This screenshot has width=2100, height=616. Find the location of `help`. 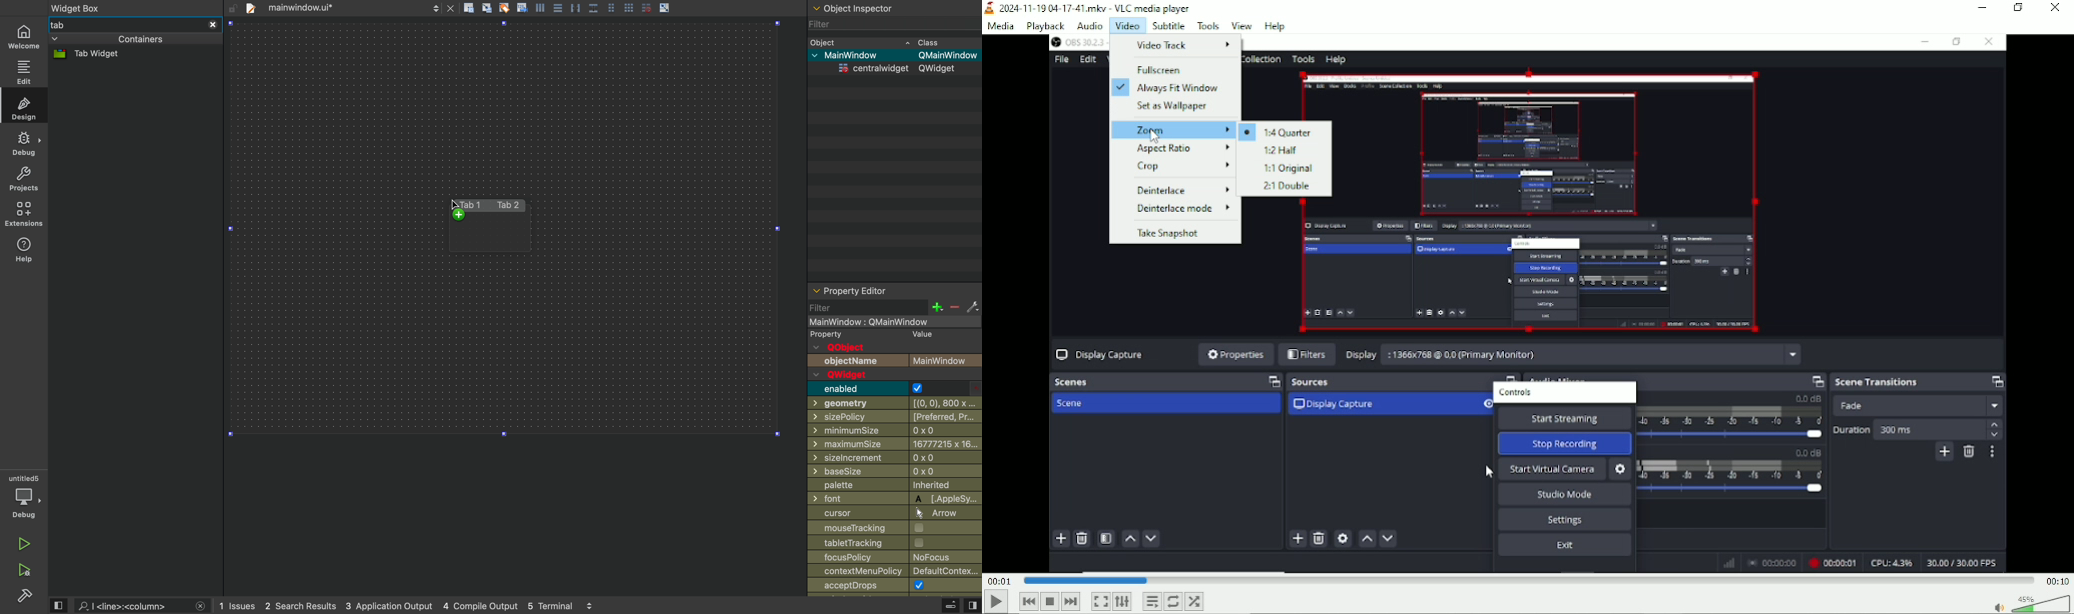

help is located at coordinates (24, 250).